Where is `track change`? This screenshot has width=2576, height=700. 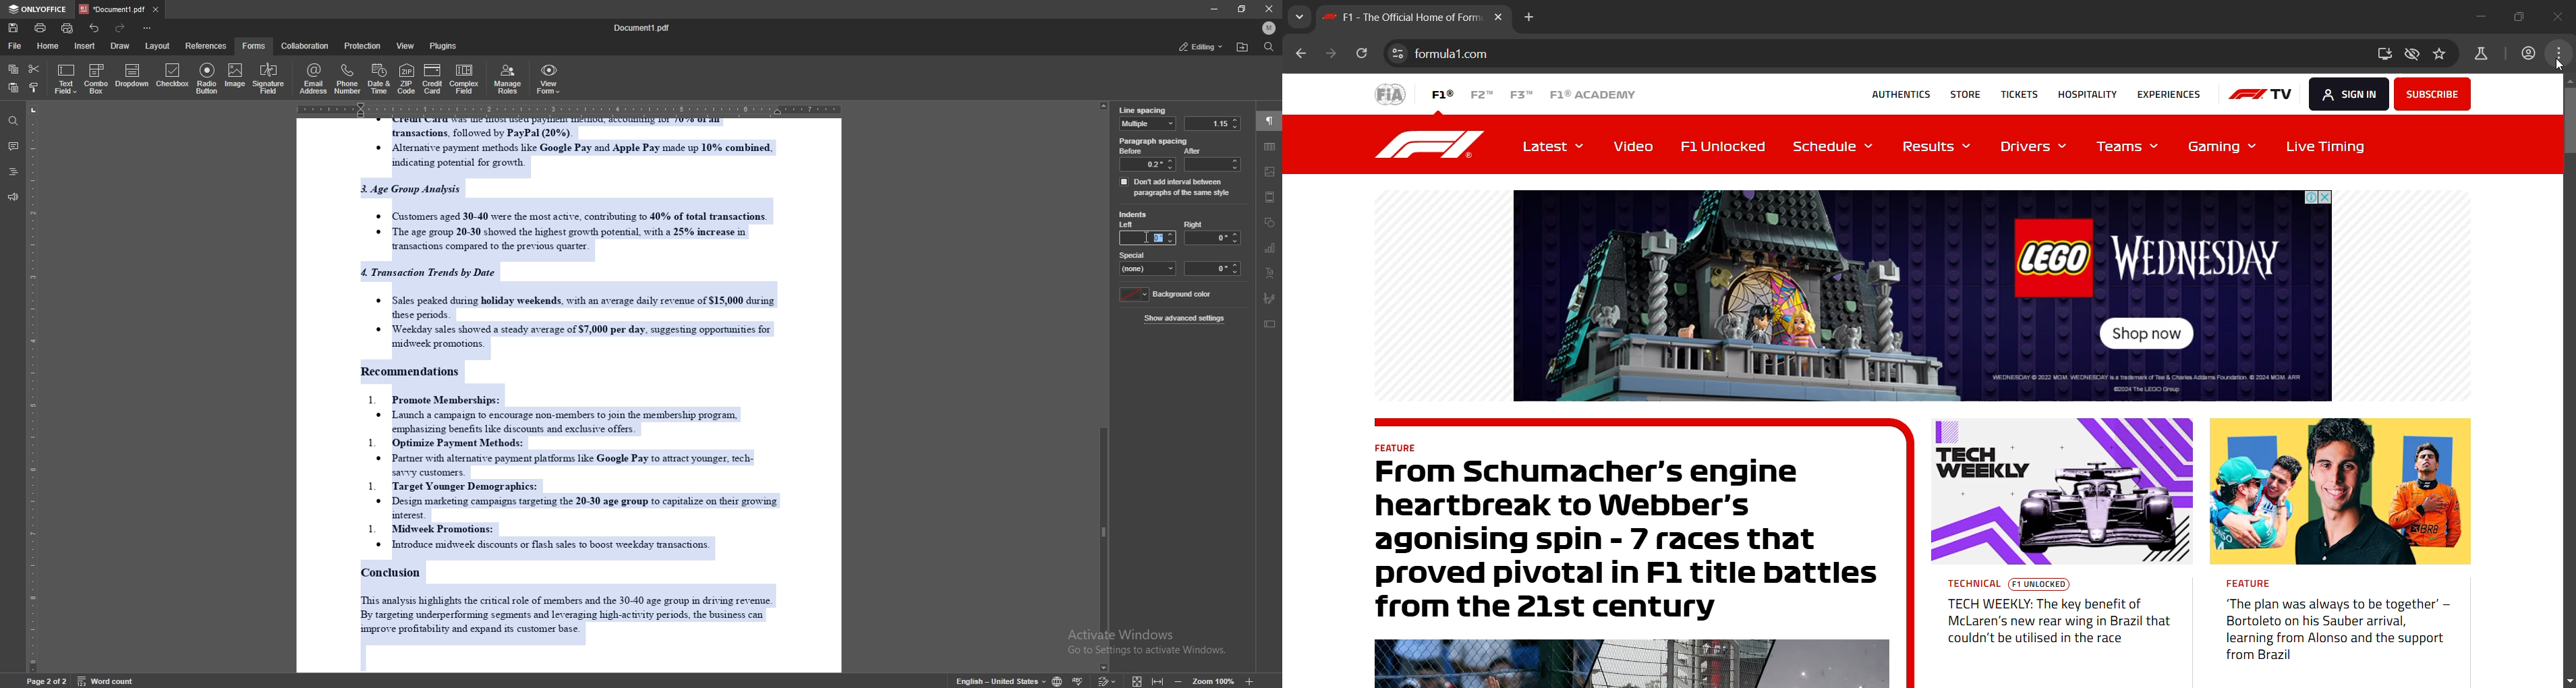 track change is located at coordinates (1107, 679).